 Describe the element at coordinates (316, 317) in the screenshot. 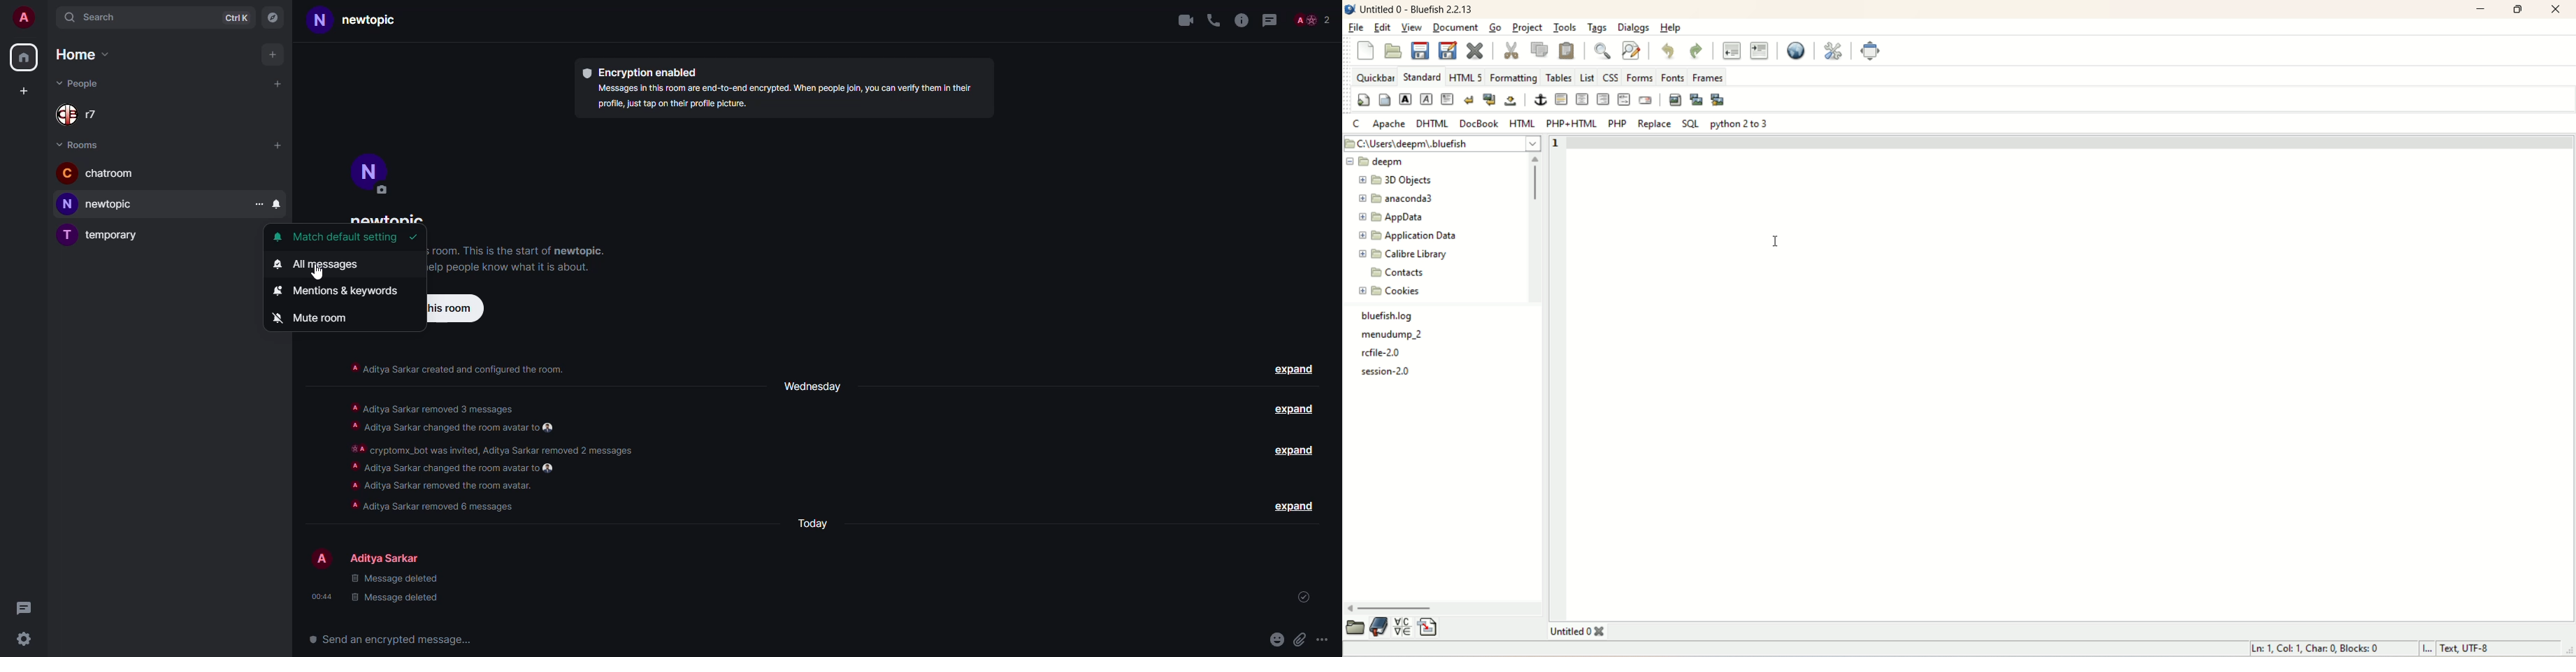

I see `mute` at that location.